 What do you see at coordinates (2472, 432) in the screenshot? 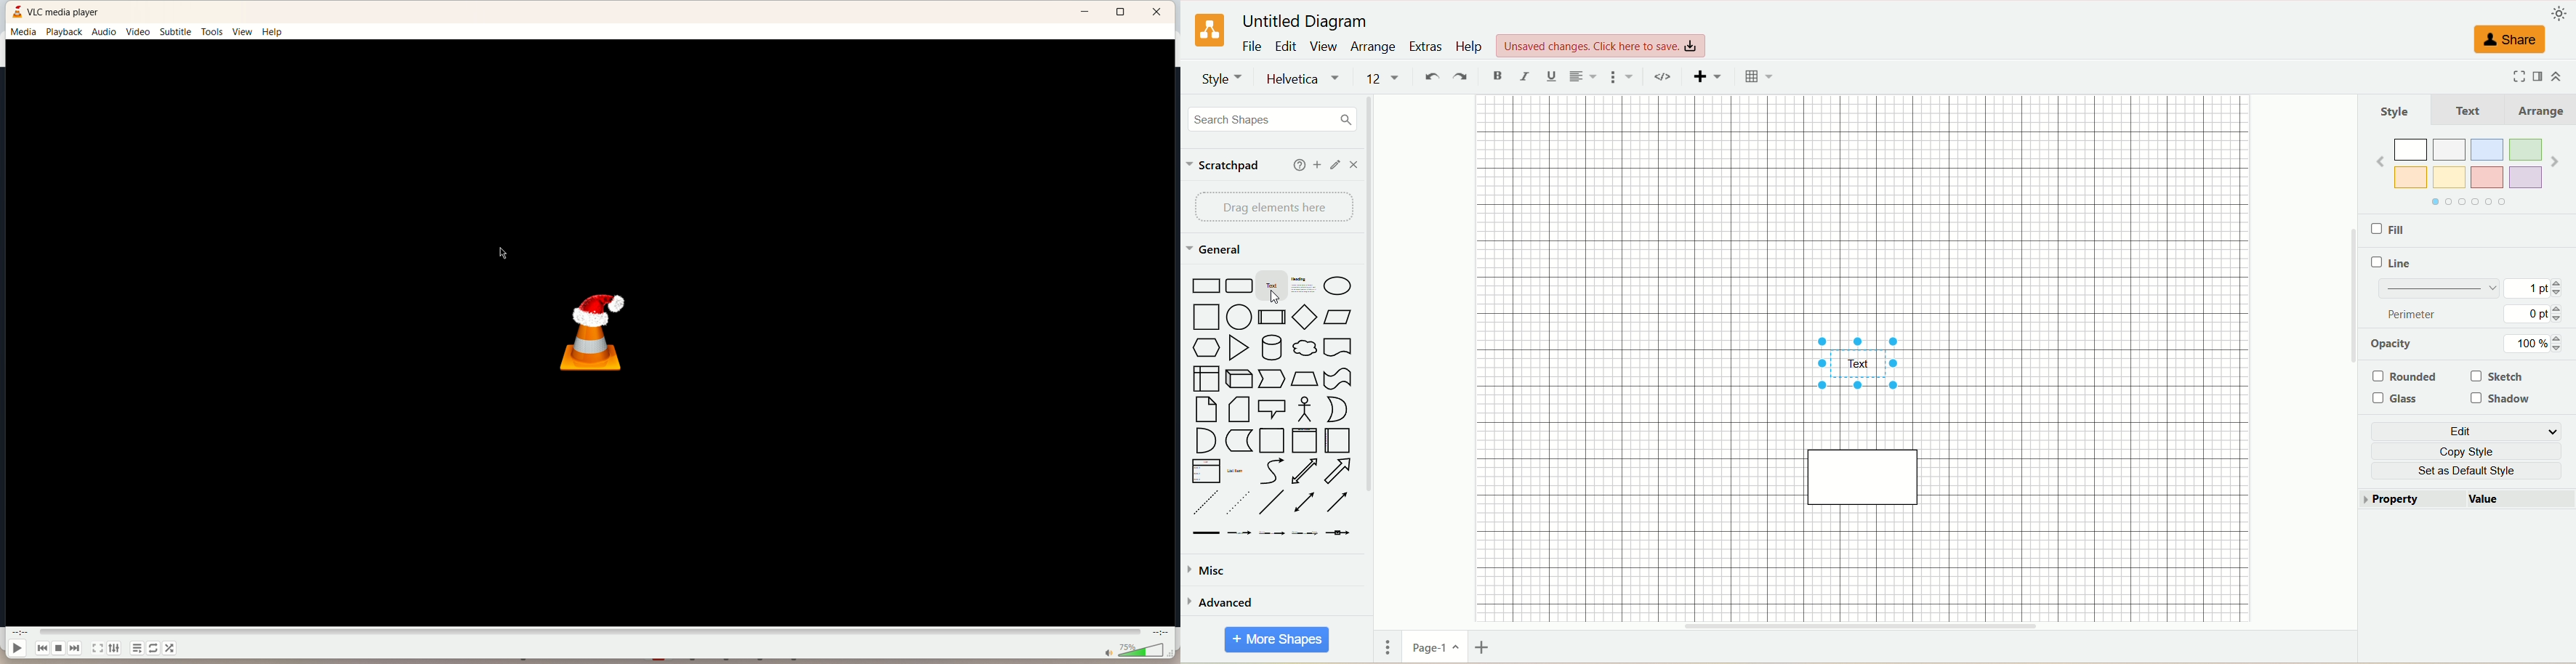
I see `edit` at bounding box center [2472, 432].